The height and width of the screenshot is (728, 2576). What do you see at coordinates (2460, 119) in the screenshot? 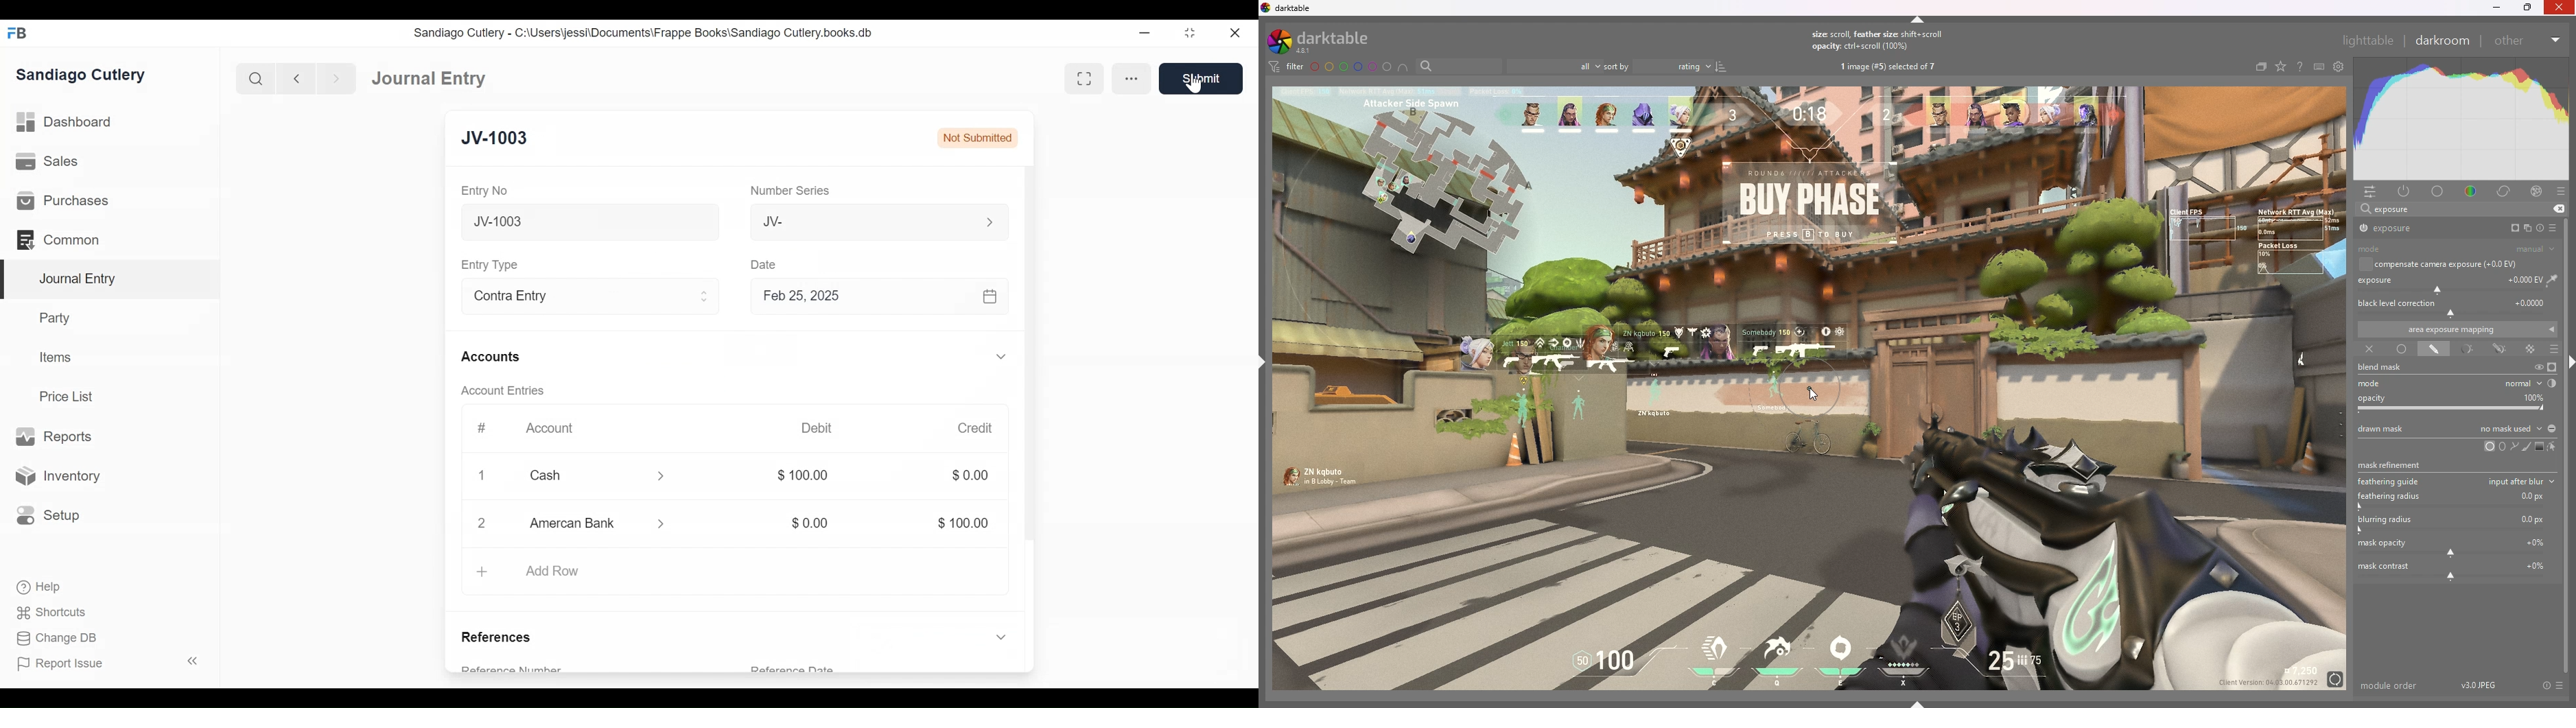
I see `heat graph` at bounding box center [2460, 119].